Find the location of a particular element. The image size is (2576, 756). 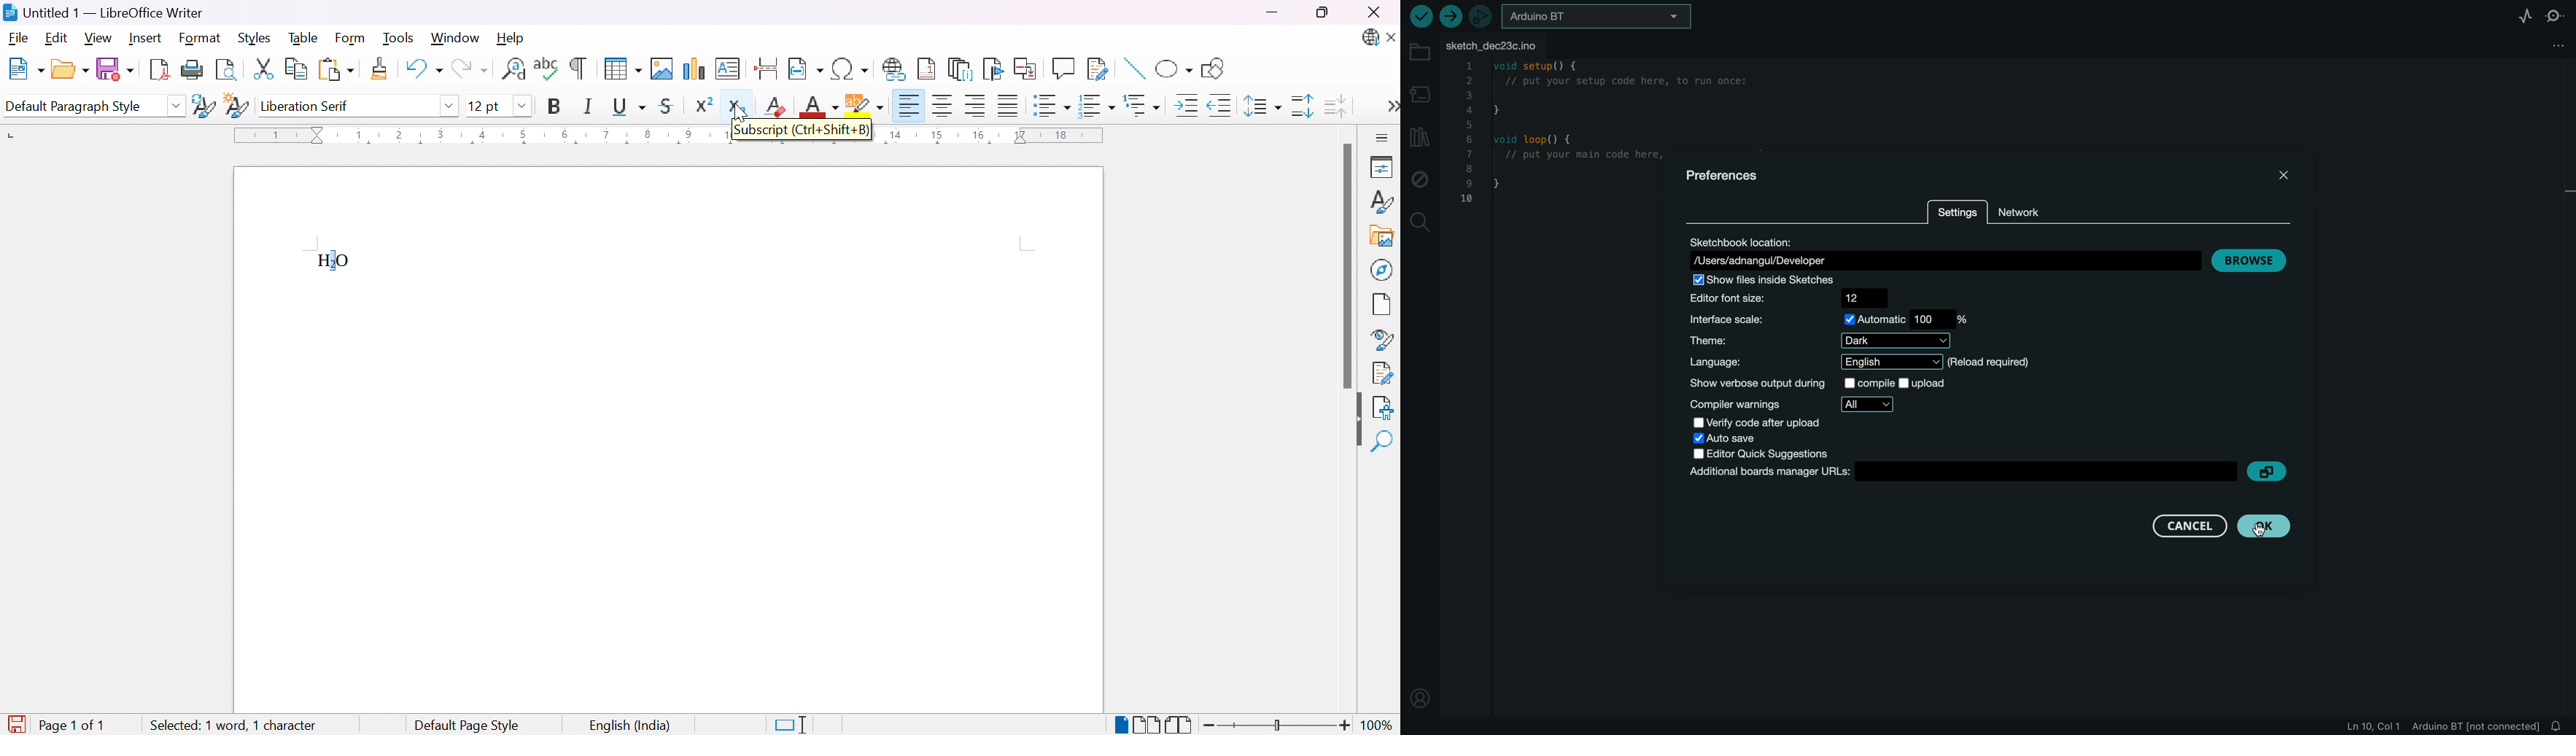

Select outline format is located at coordinates (1144, 106).